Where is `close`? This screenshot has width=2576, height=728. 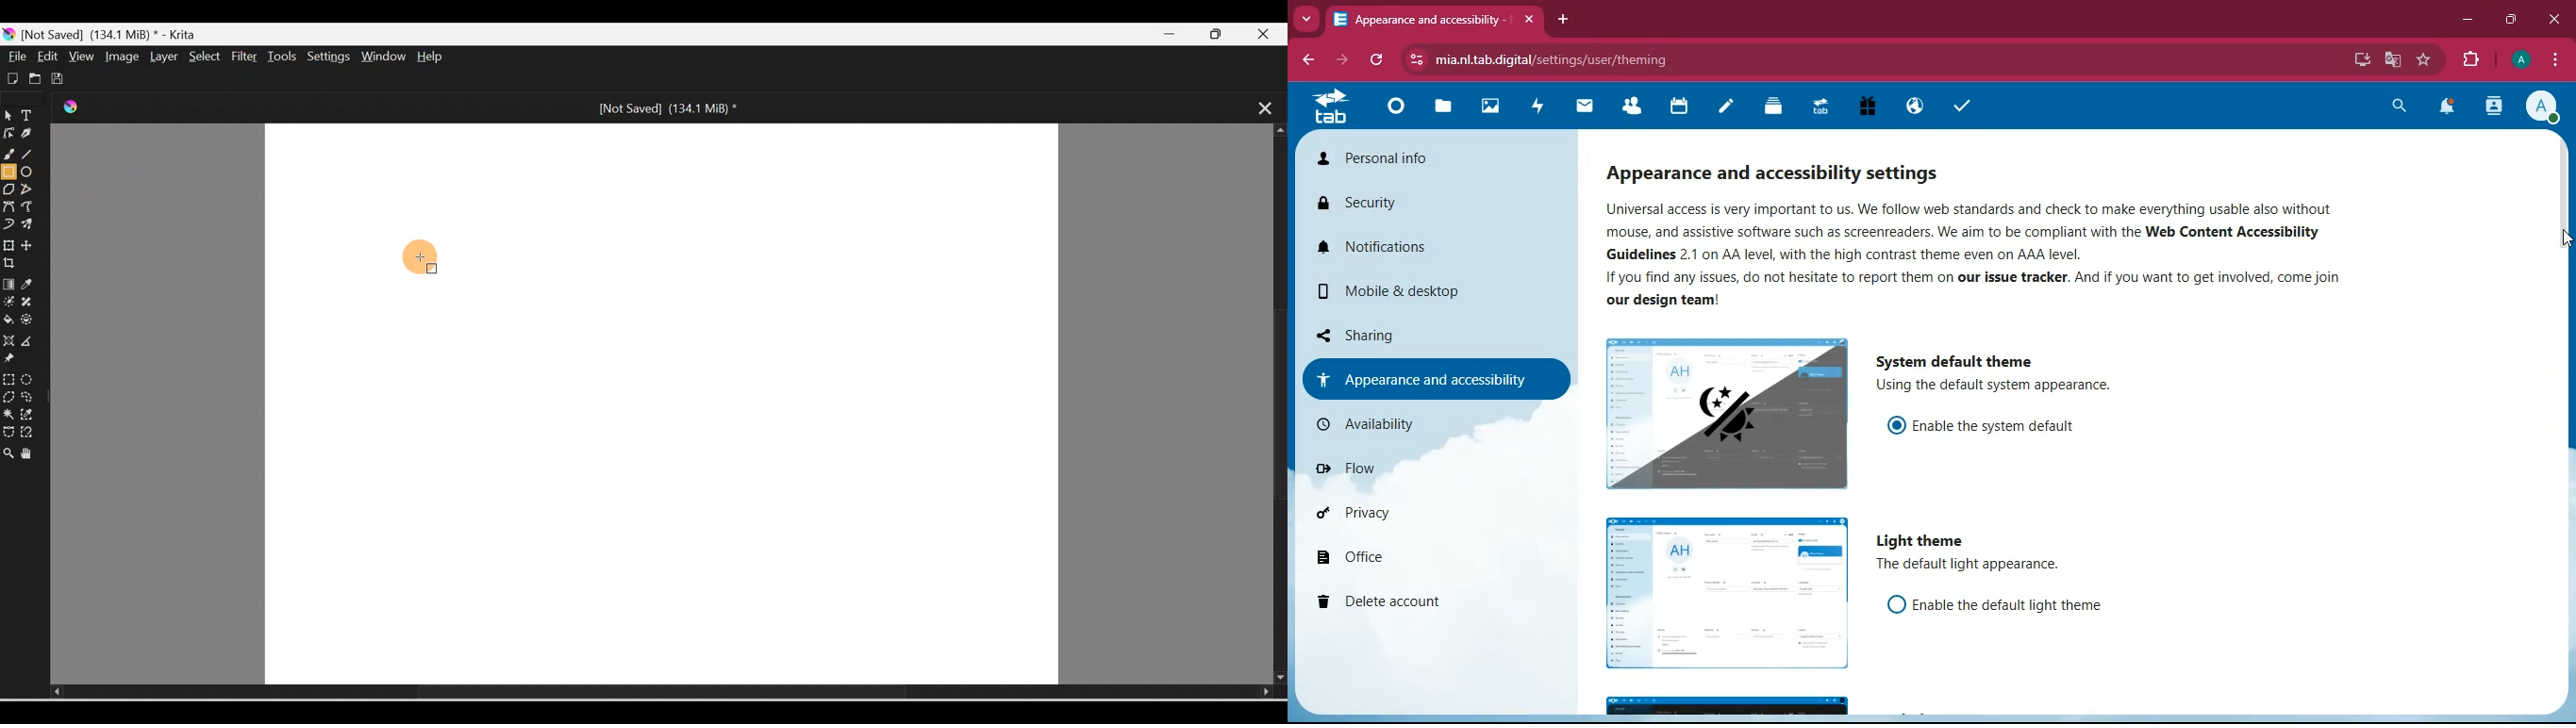 close is located at coordinates (2552, 21).